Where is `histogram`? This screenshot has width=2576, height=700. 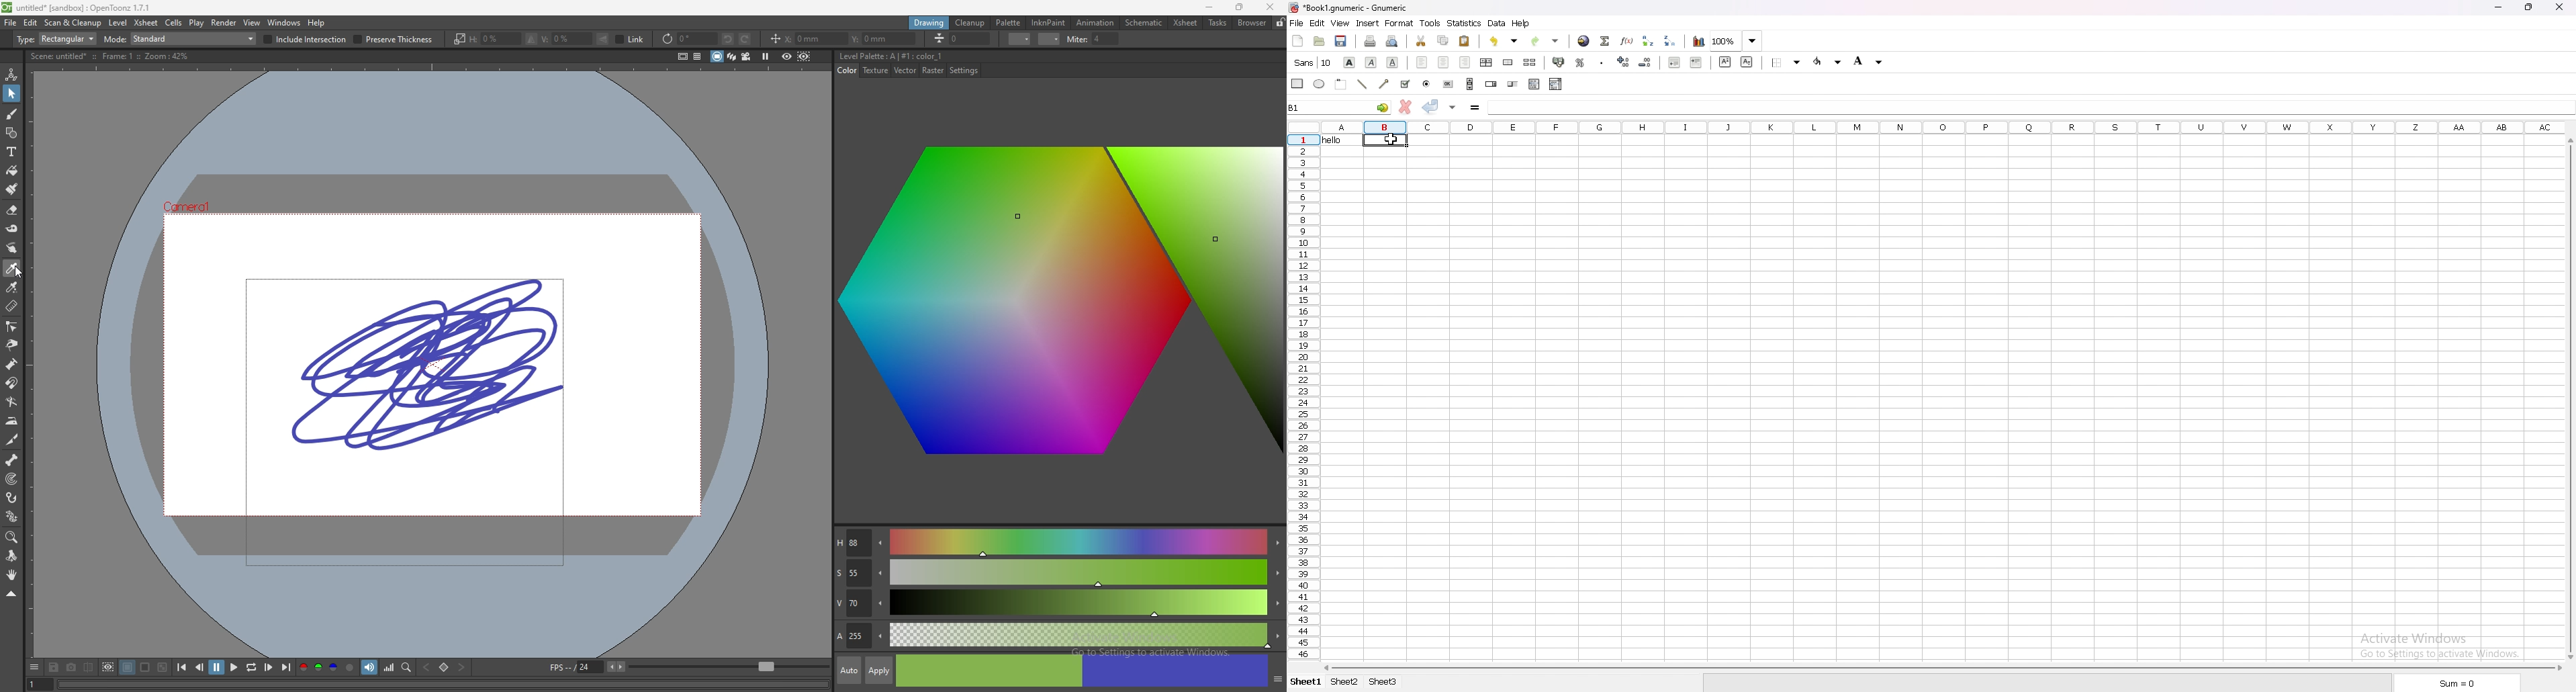
histogram is located at coordinates (389, 667).